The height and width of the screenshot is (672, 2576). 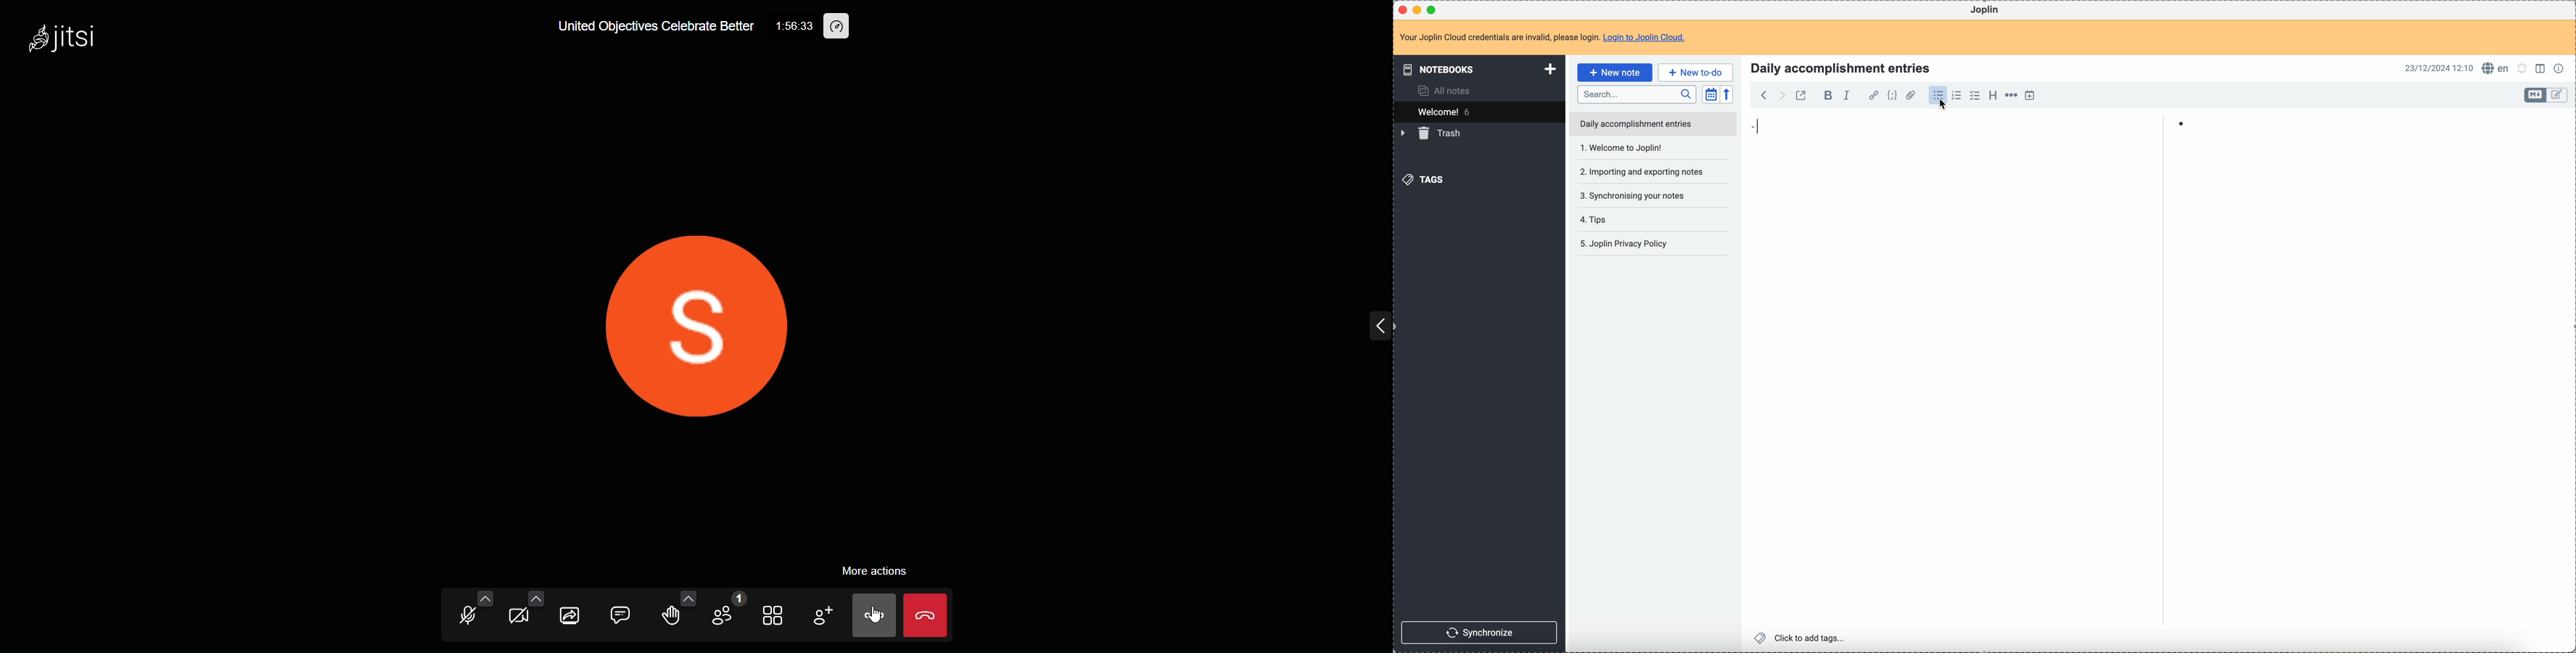 What do you see at coordinates (2540, 68) in the screenshot?
I see `toggle edit layout` at bounding box center [2540, 68].